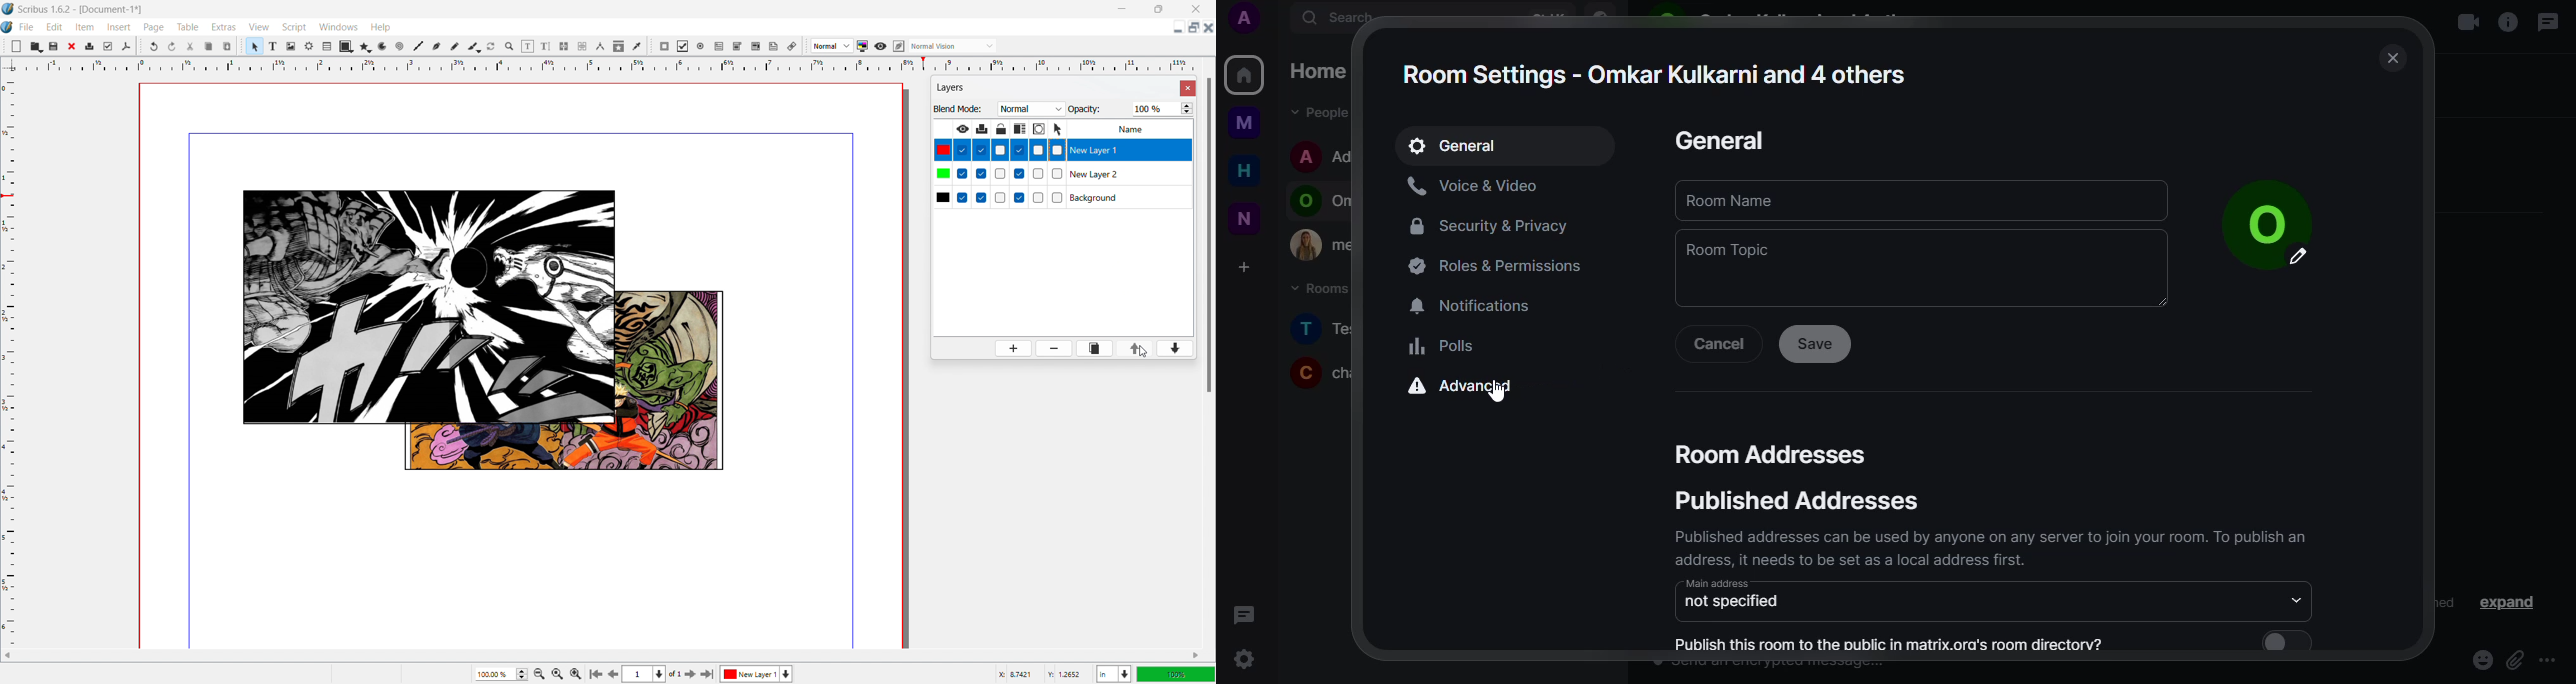 The height and width of the screenshot is (700, 2576). What do you see at coordinates (1194, 656) in the screenshot?
I see `scroll right` at bounding box center [1194, 656].